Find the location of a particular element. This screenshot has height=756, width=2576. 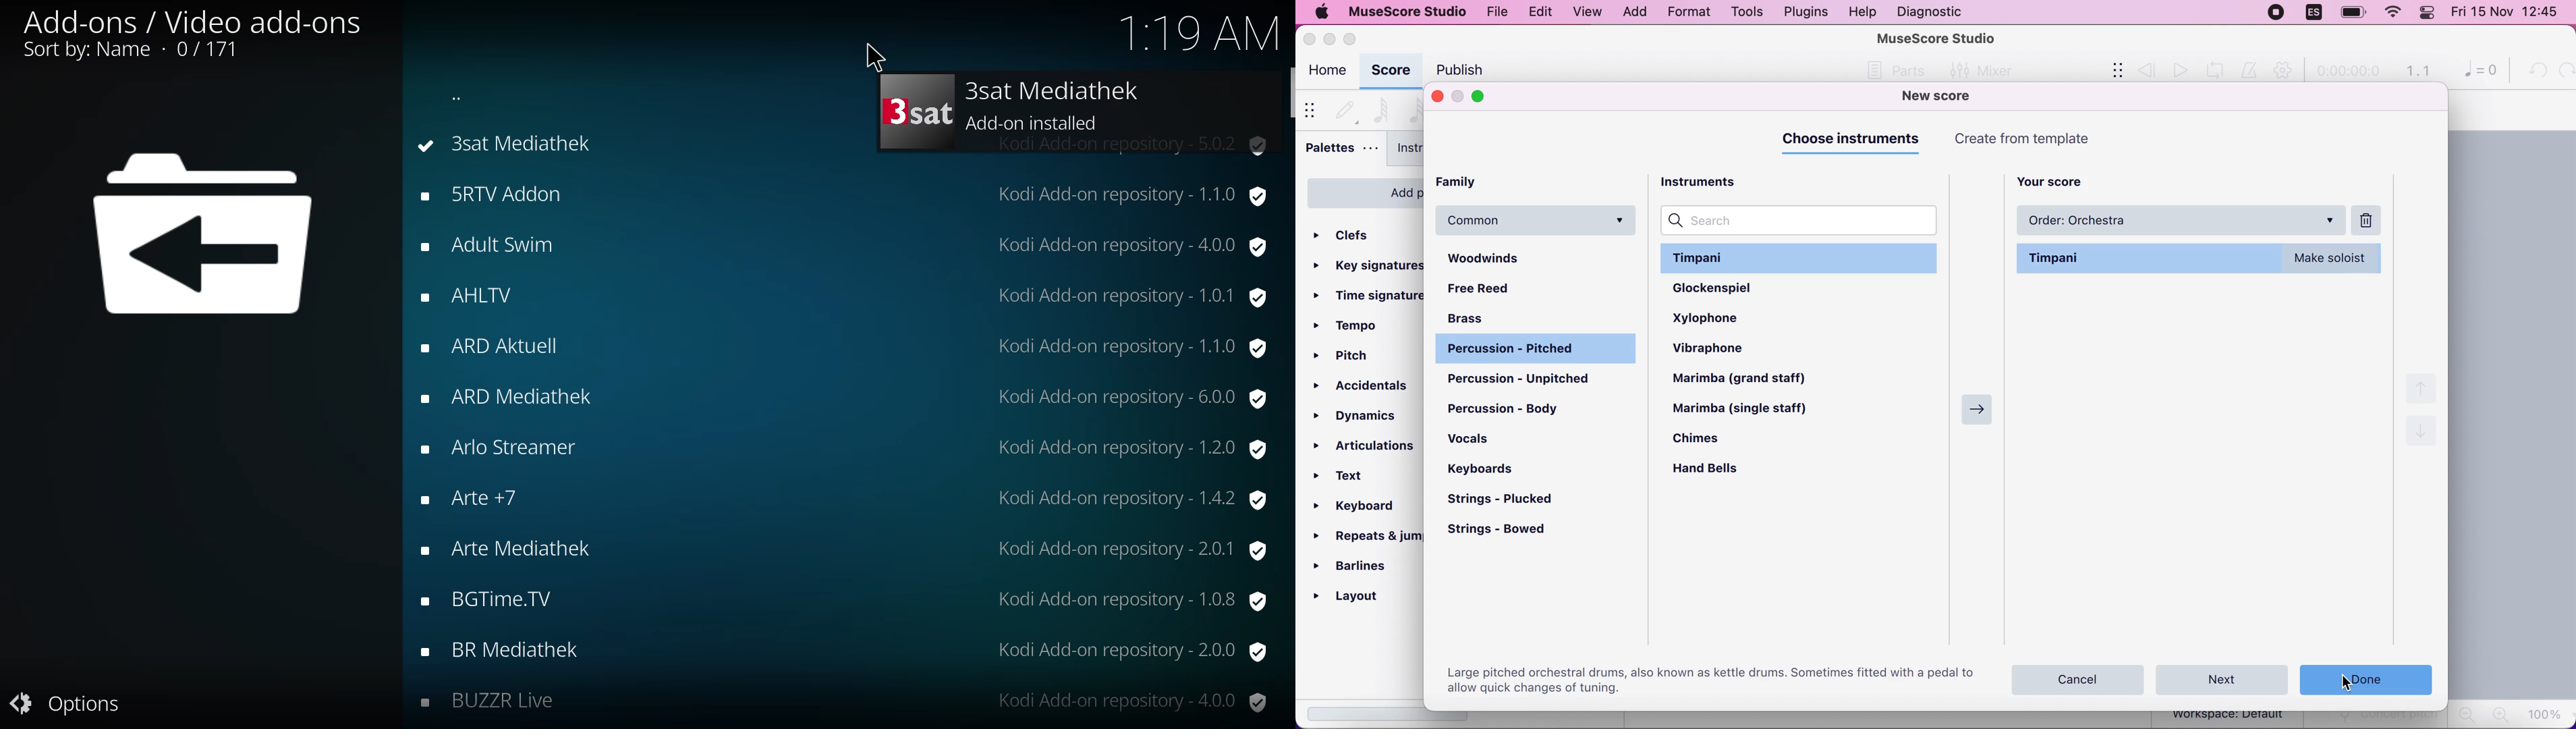

choose instruments is located at coordinates (1854, 140).